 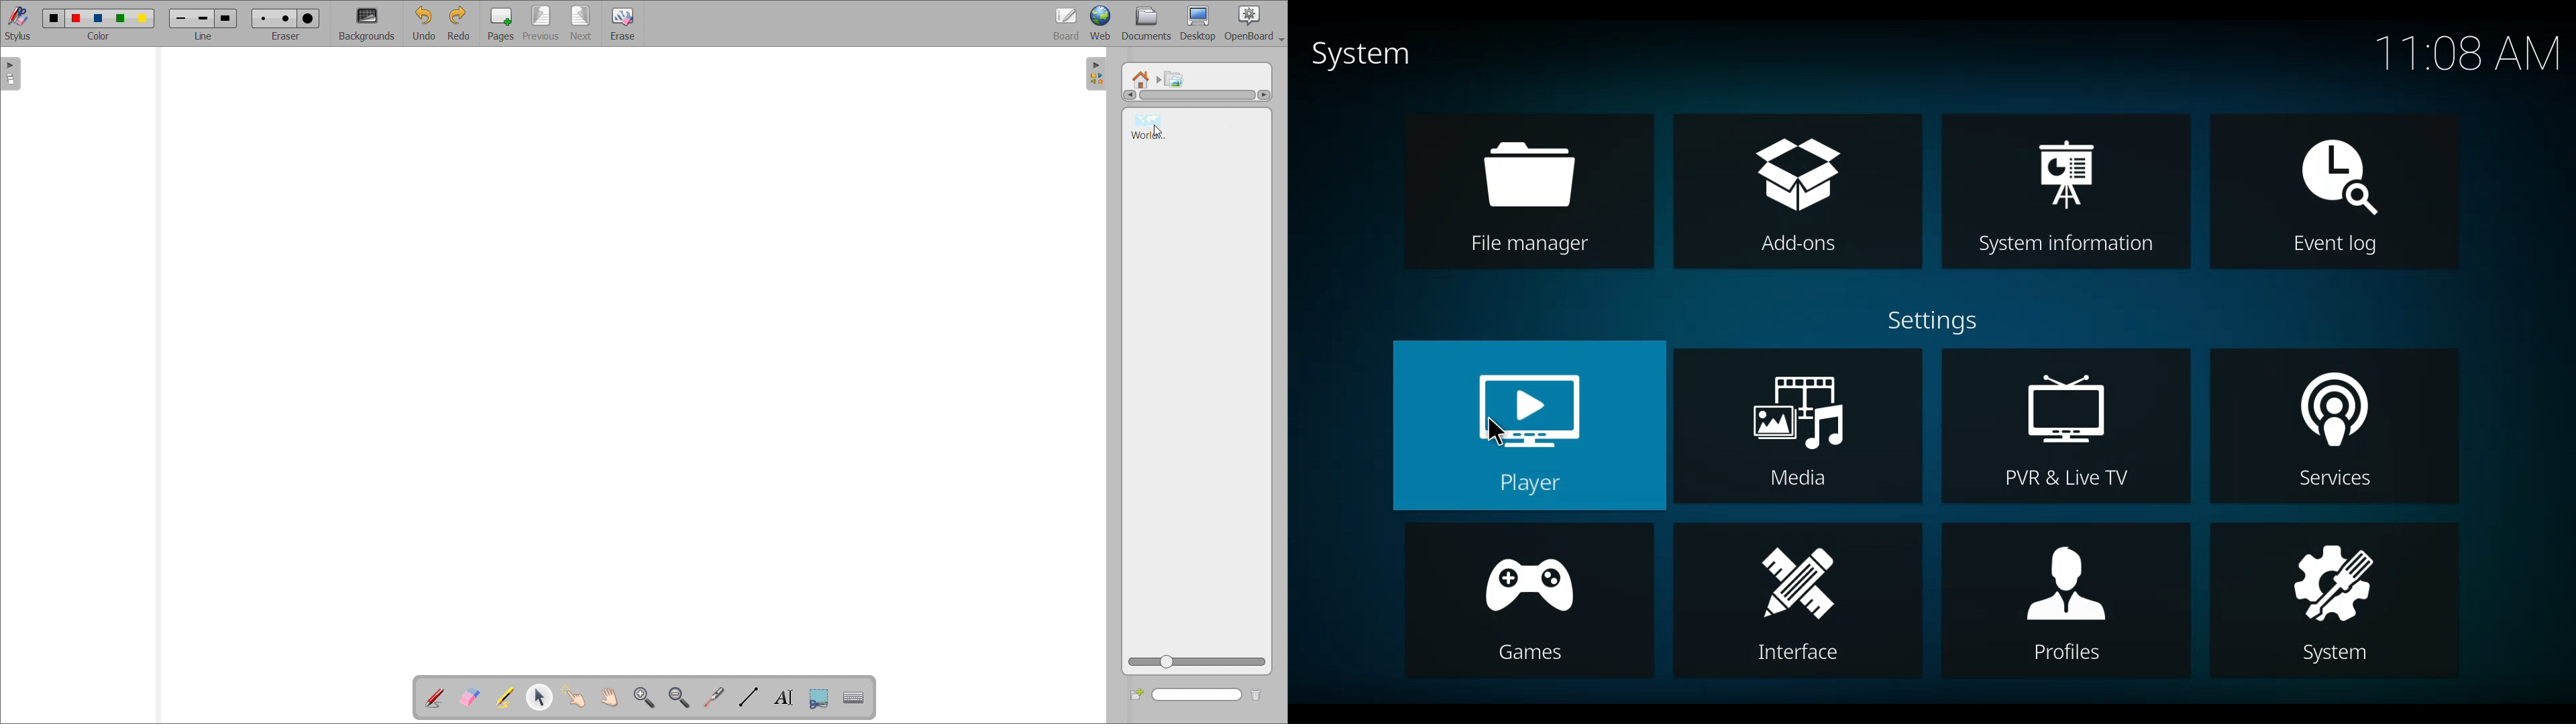 What do you see at coordinates (2465, 54) in the screenshot?
I see `time` at bounding box center [2465, 54].